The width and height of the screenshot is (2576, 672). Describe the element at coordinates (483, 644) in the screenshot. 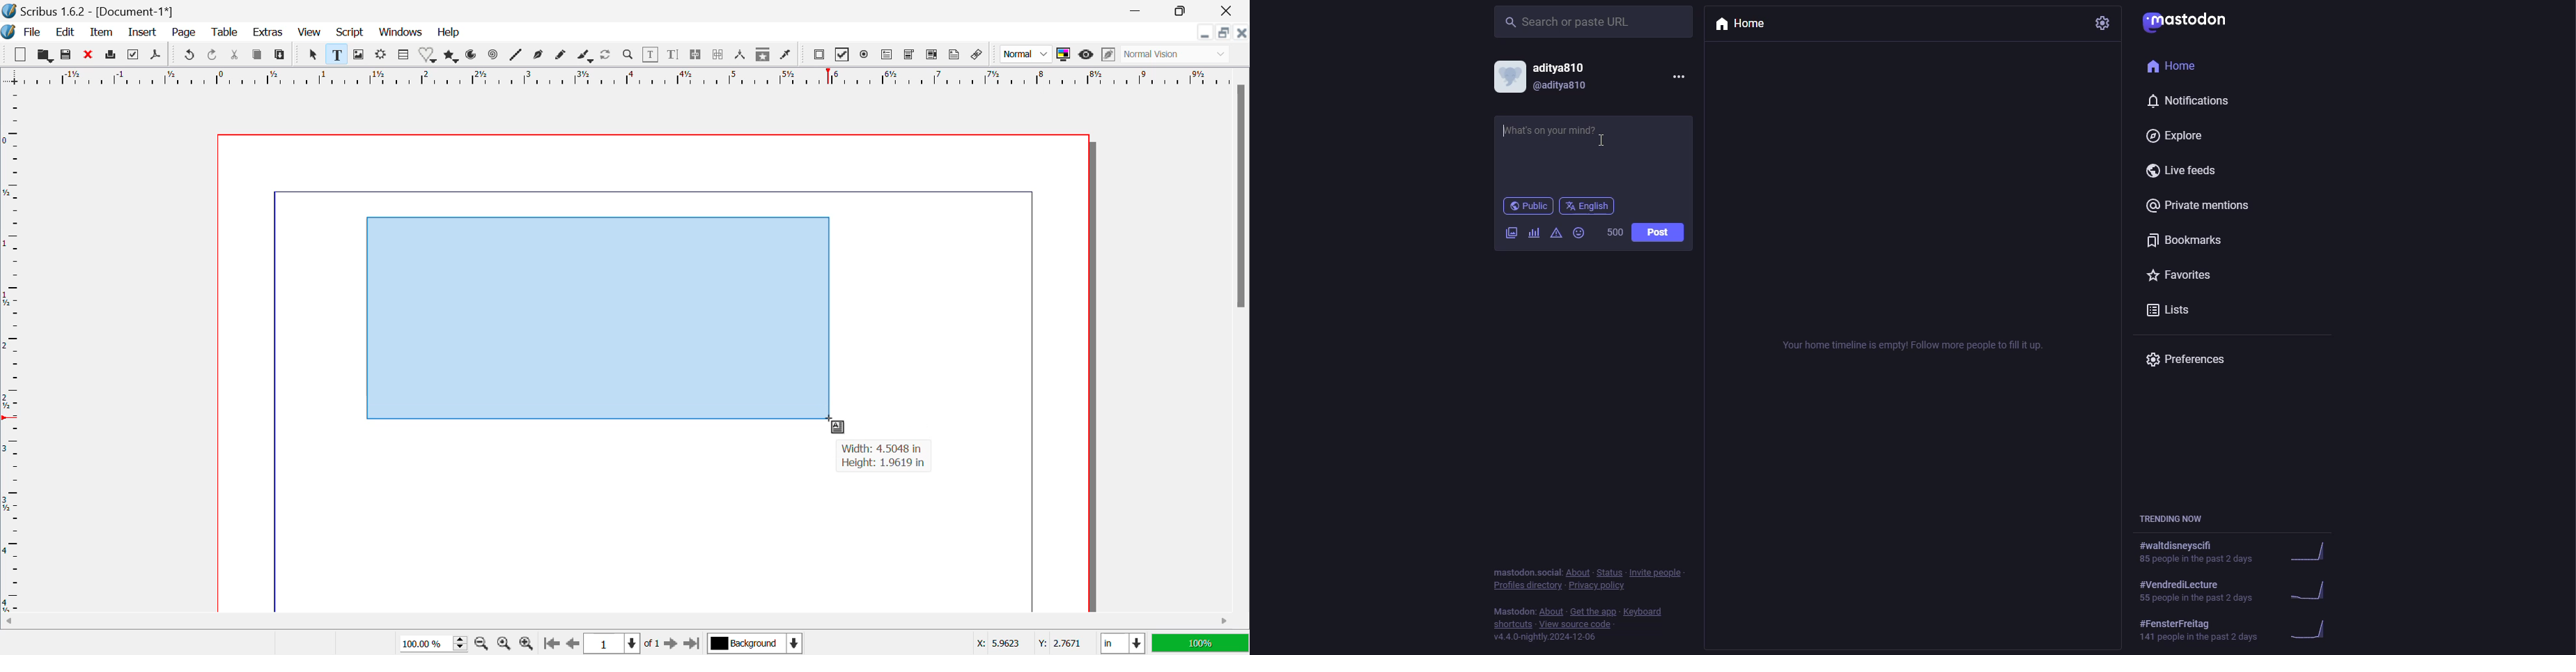

I see `Zoom Out` at that location.